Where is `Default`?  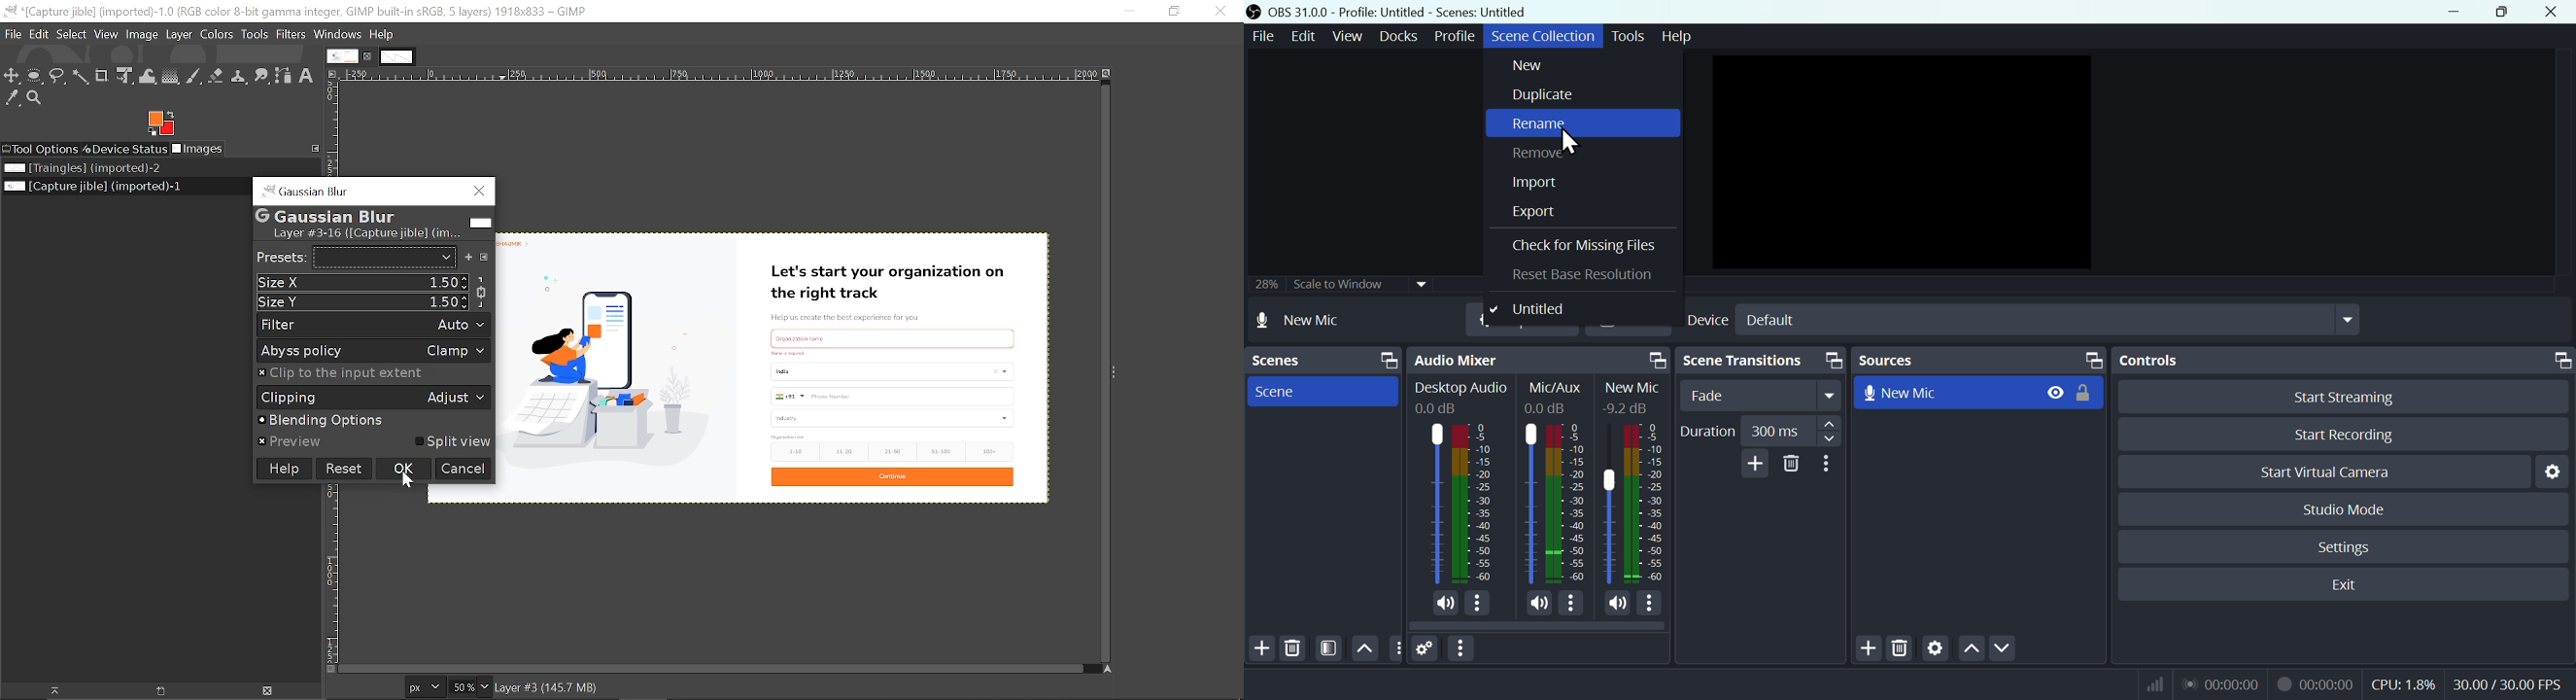 Default is located at coordinates (2063, 318).